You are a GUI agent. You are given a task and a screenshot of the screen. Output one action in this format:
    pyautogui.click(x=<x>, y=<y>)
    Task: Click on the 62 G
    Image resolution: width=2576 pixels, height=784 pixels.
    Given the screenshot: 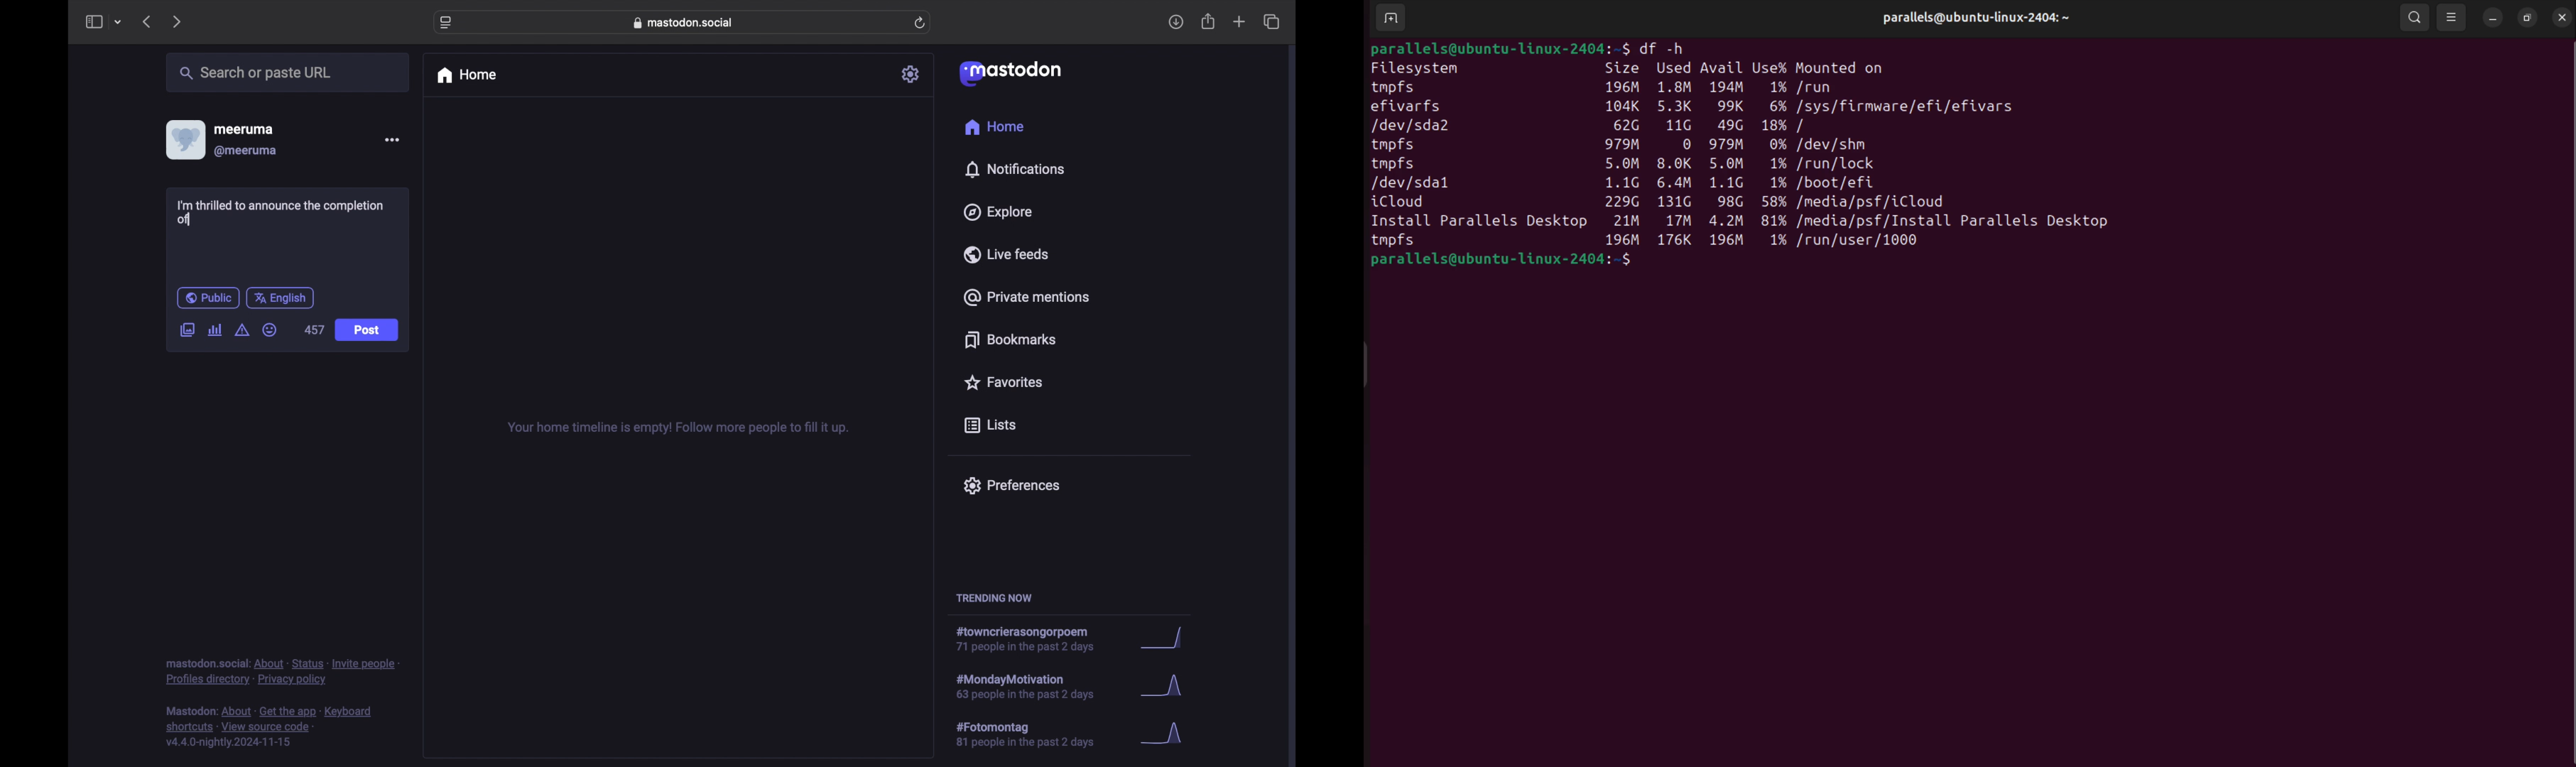 What is the action you would take?
    pyautogui.click(x=1625, y=125)
    